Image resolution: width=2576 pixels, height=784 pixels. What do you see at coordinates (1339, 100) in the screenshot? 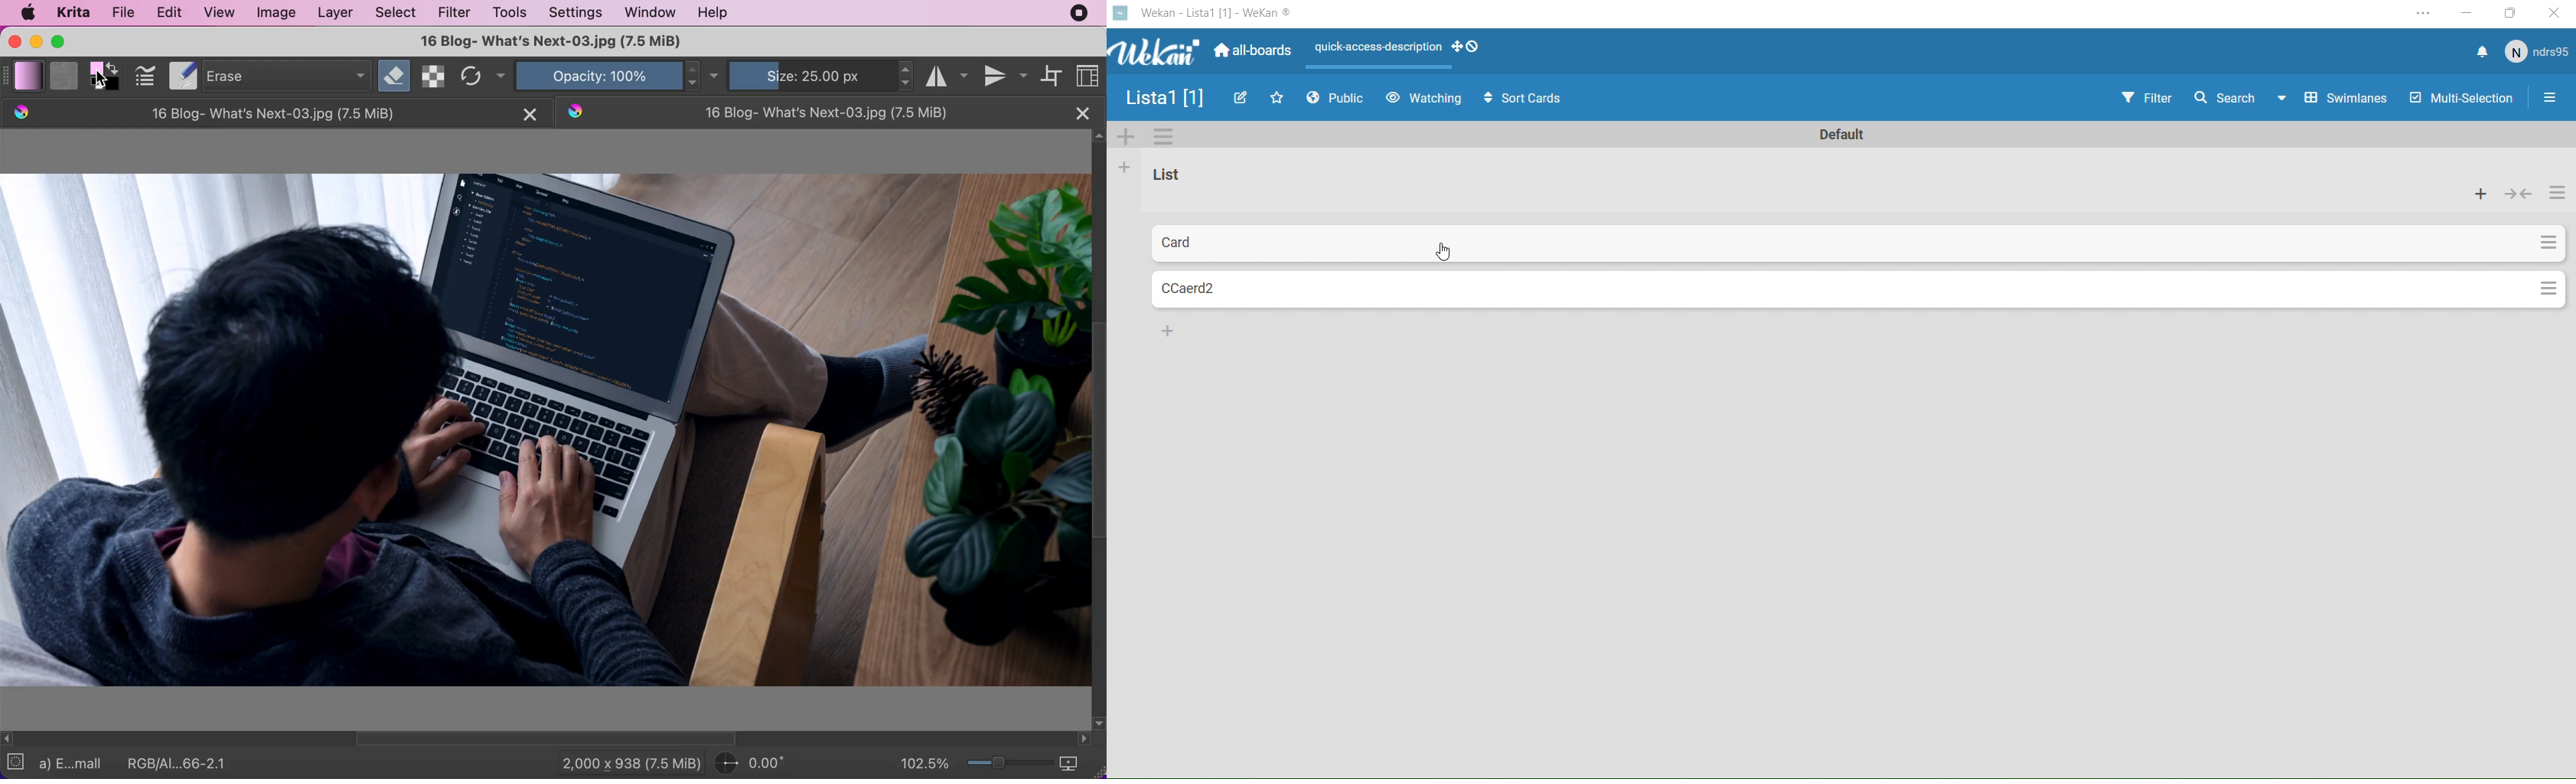
I see `Public` at bounding box center [1339, 100].